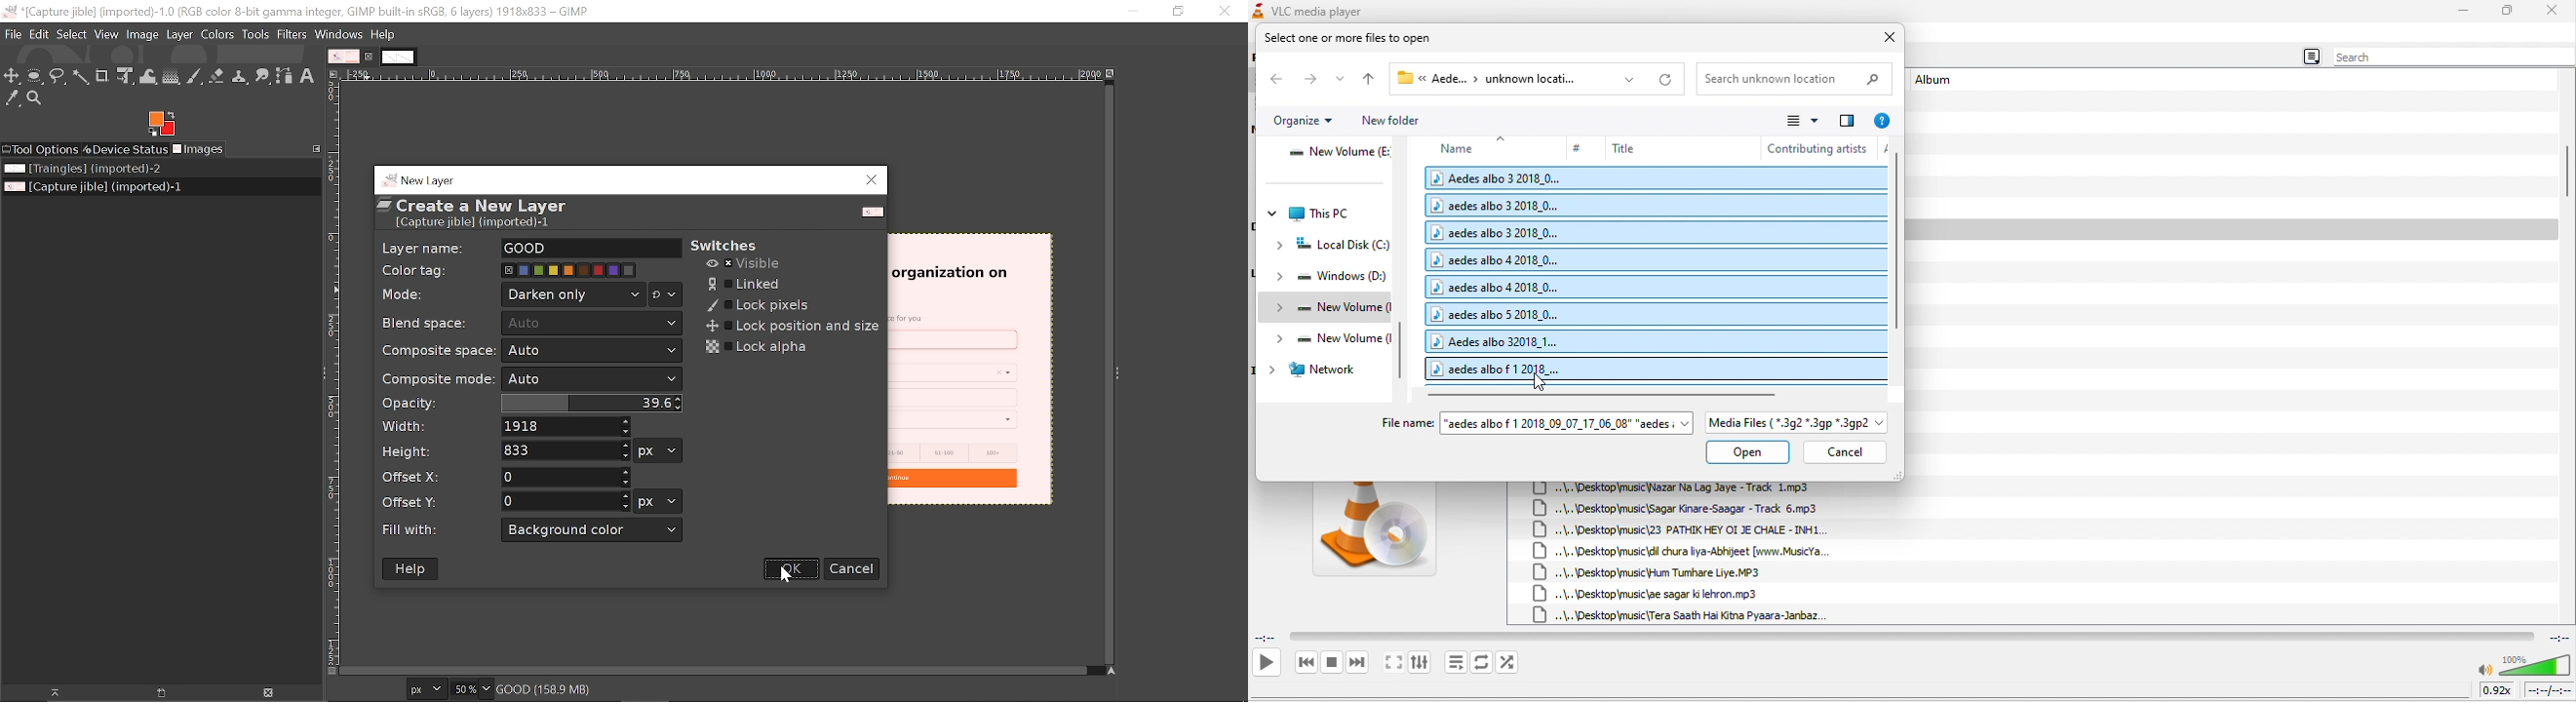 This screenshot has width=2576, height=728. What do you see at coordinates (1482, 662) in the screenshot?
I see `toggle between loop all` at bounding box center [1482, 662].